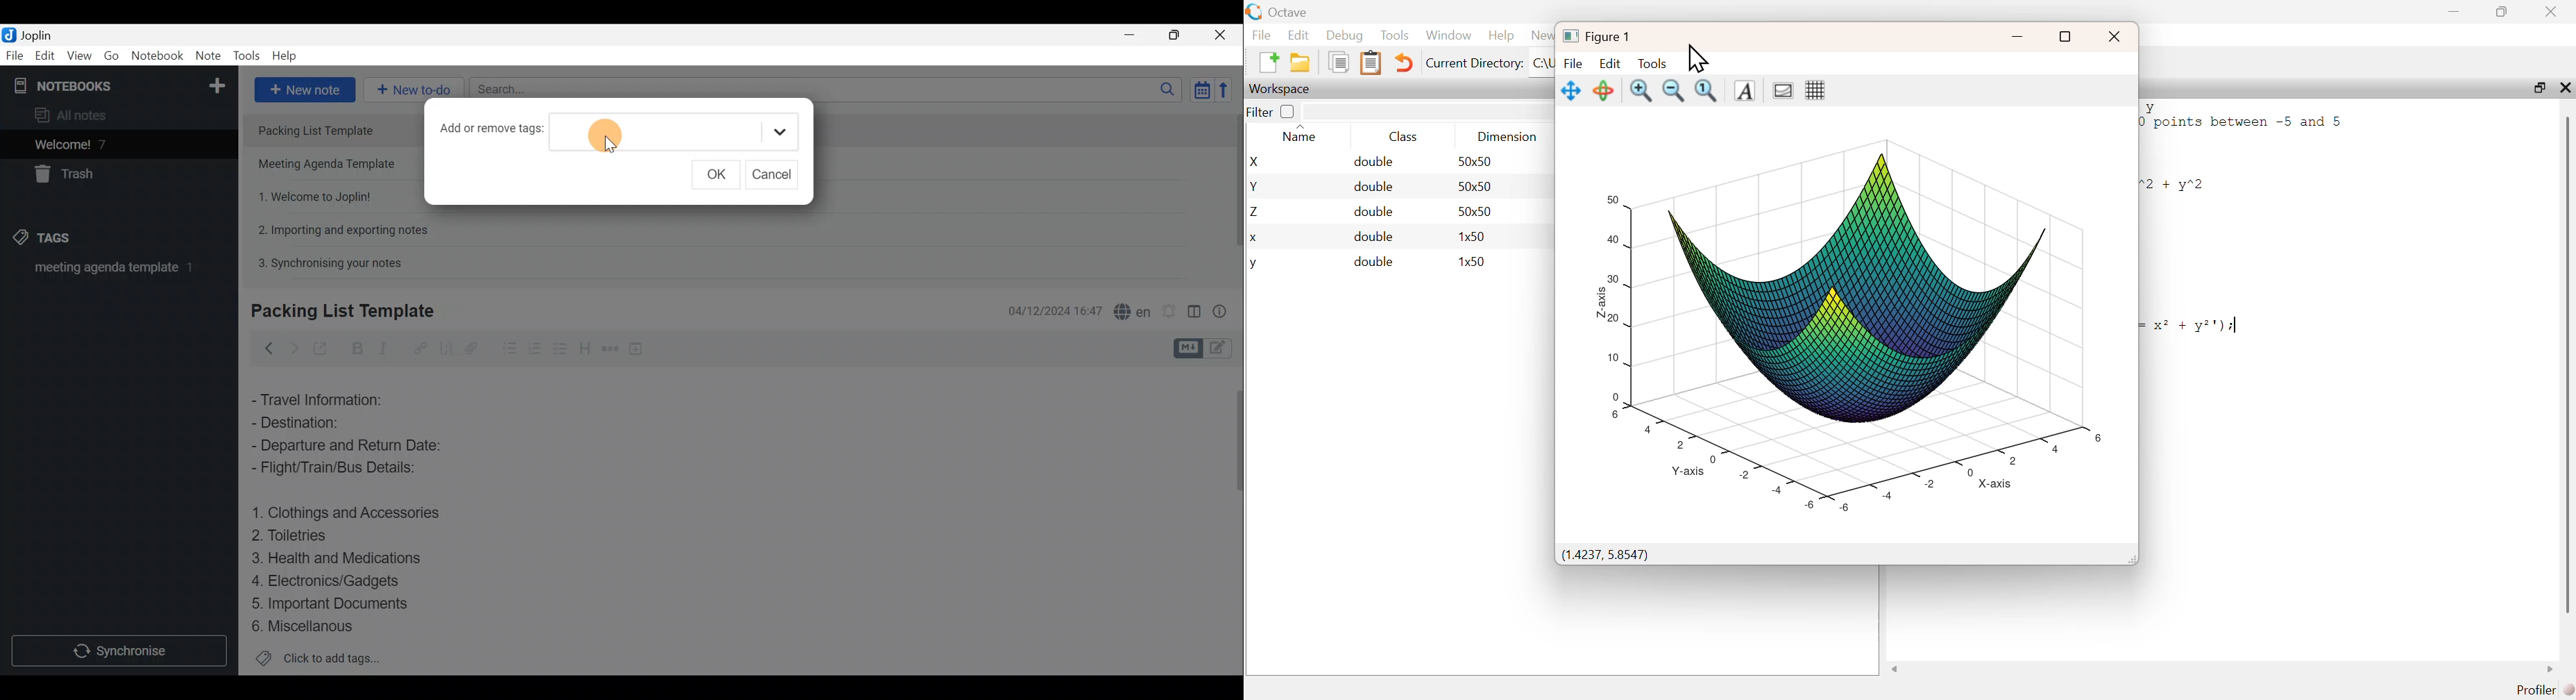  What do you see at coordinates (80, 56) in the screenshot?
I see `View` at bounding box center [80, 56].